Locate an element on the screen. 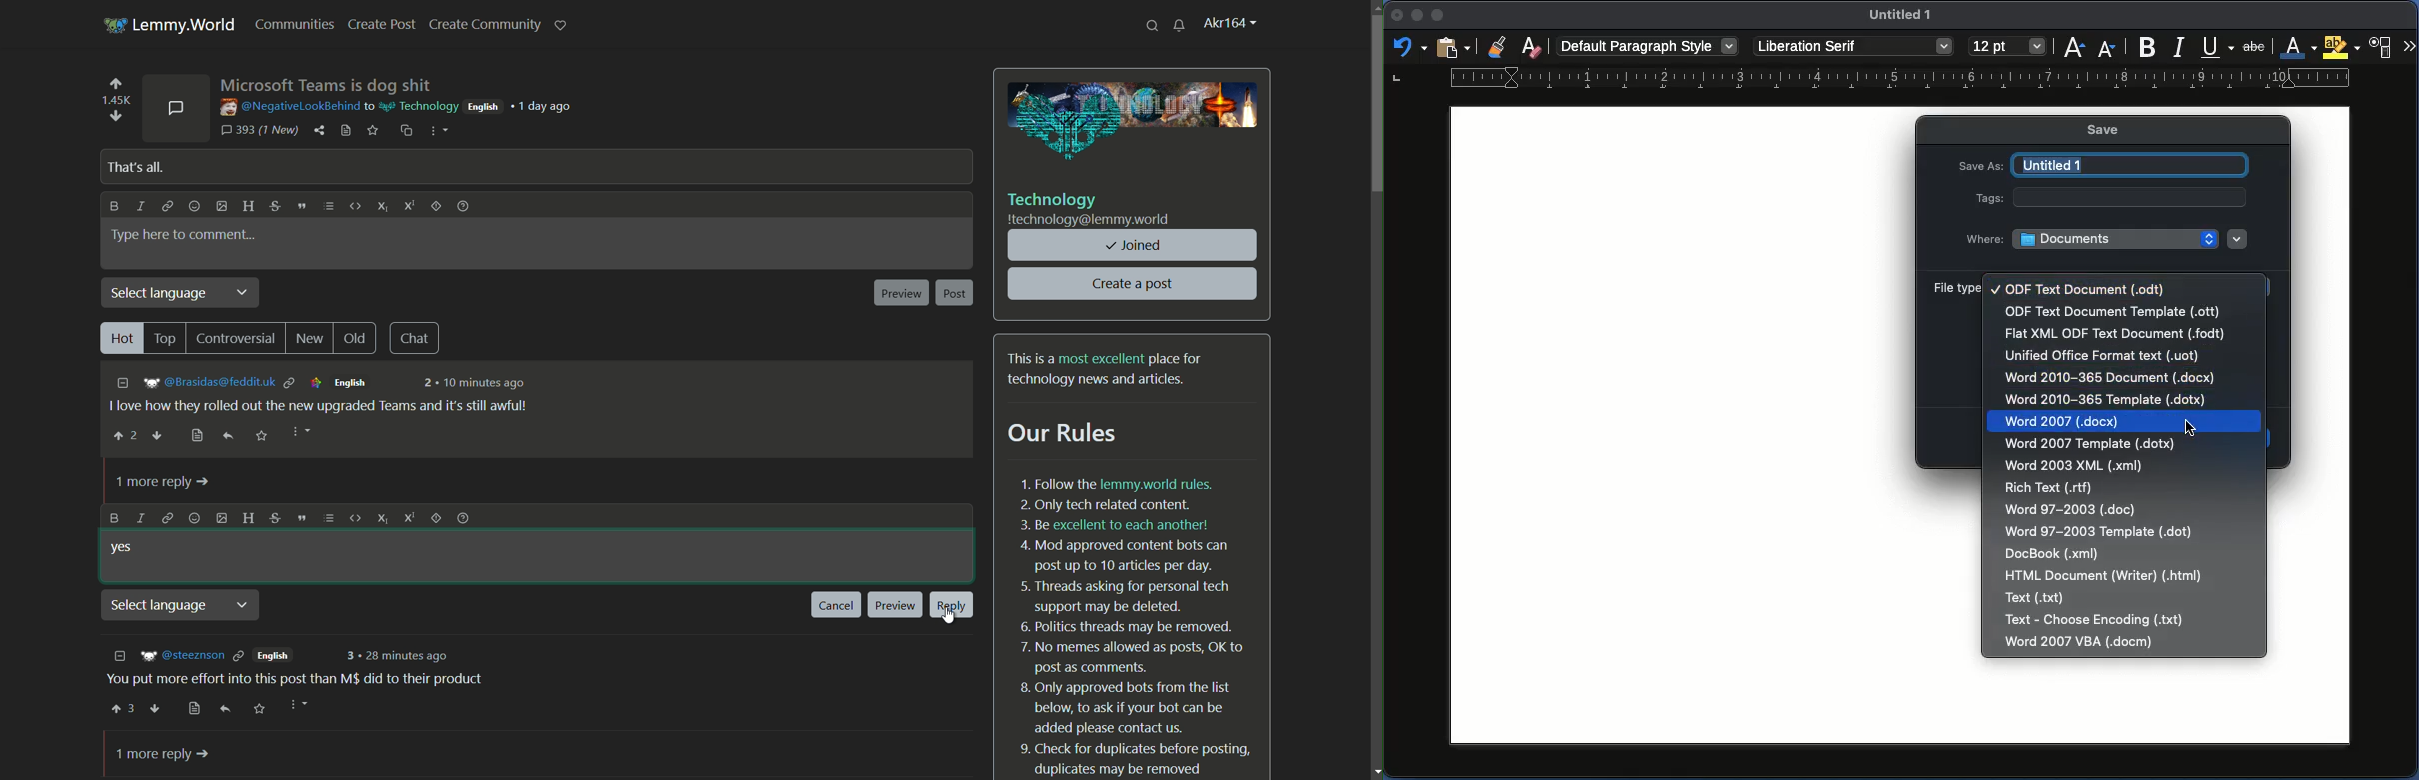  spoiler is located at coordinates (435, 519).